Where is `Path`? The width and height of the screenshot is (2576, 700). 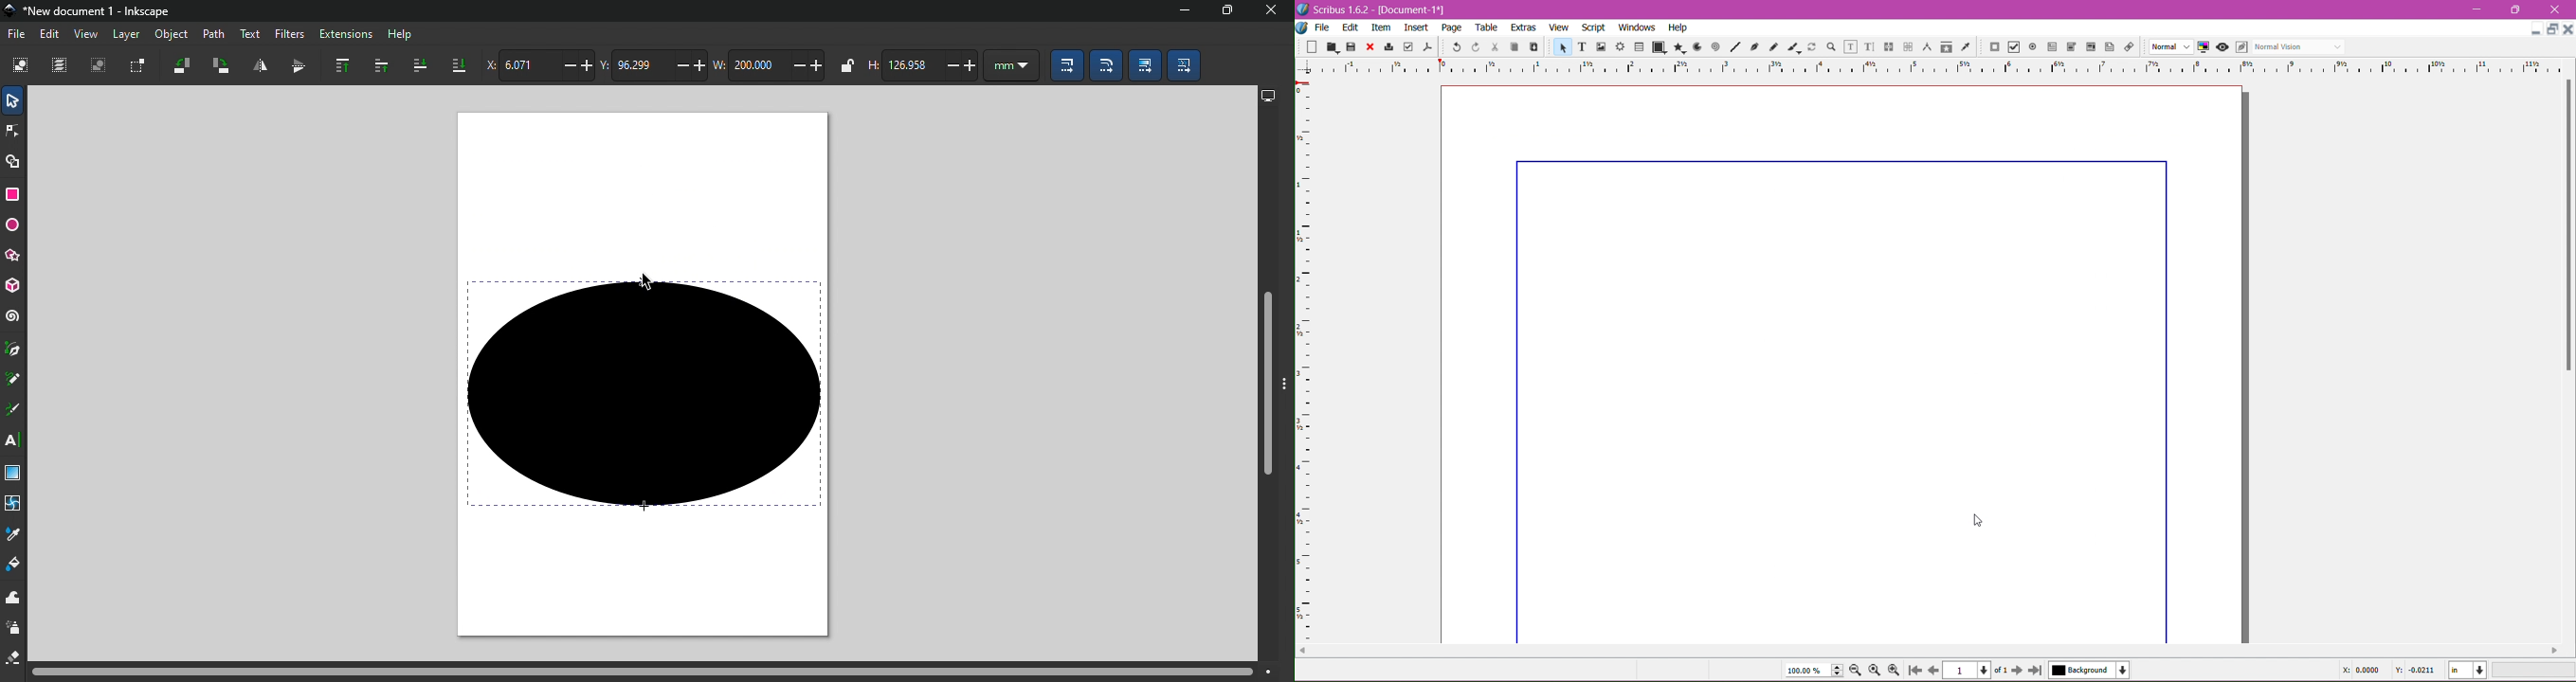
Path is located at coordinates (213, 35).